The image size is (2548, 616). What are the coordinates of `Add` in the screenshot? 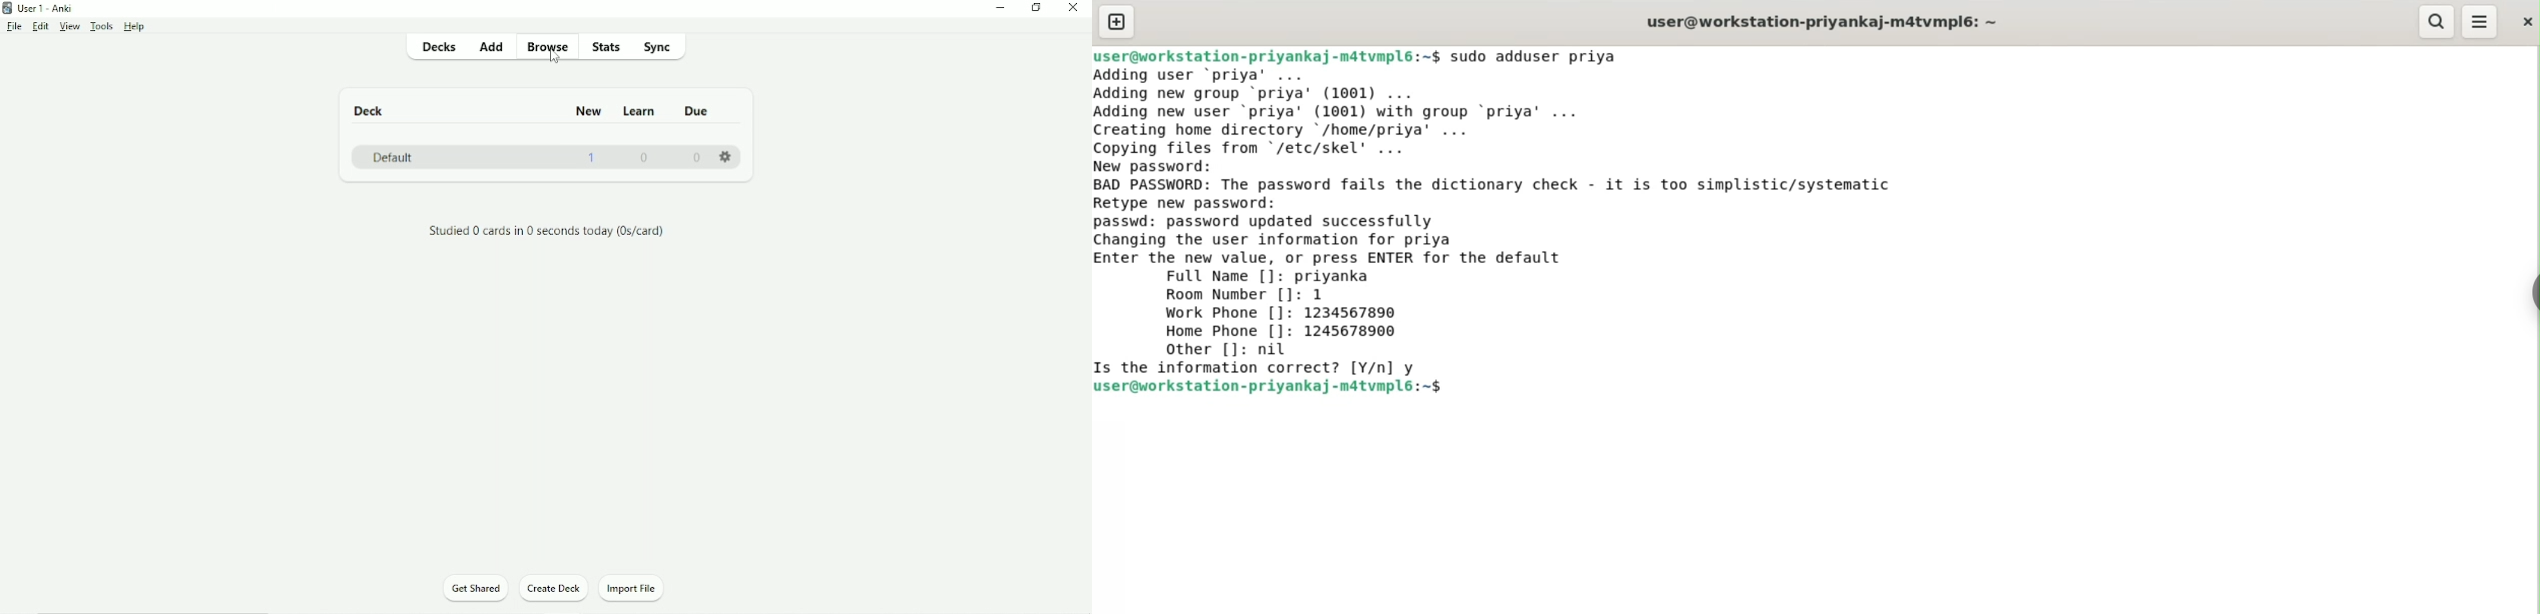 It's located at (493, 47).